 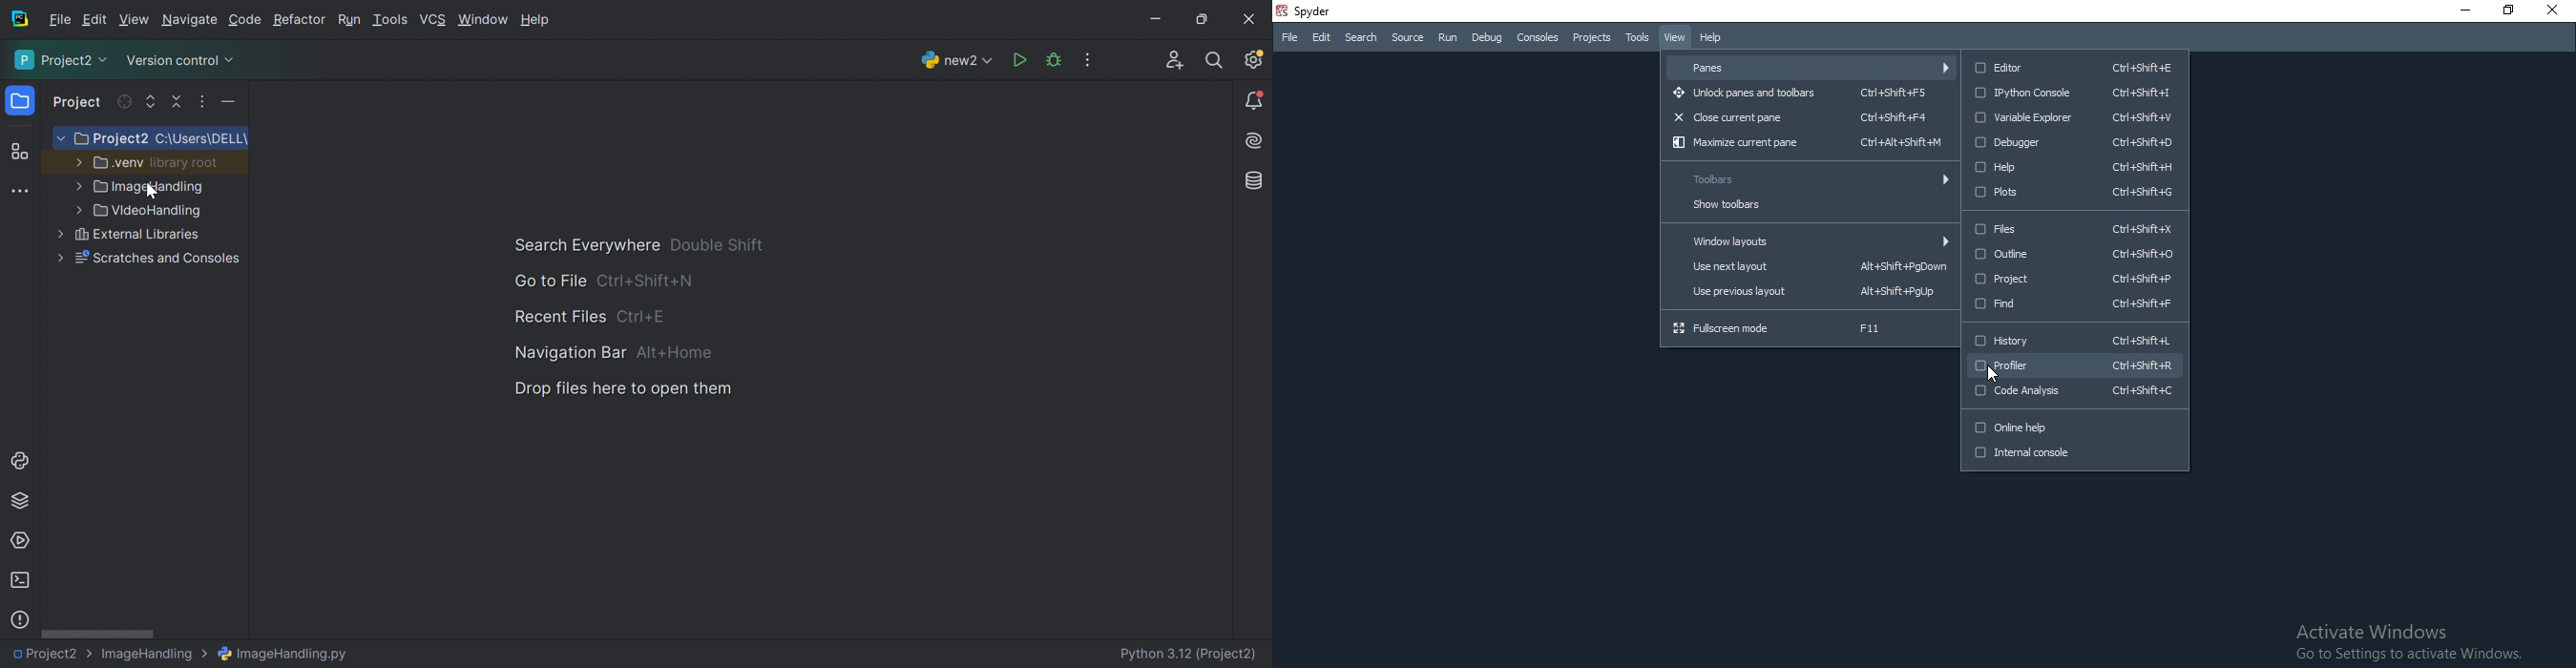 What do you see at coordinates (1995, 376) in the screenshot?
I see `cursor ` at bounding box center [1995, 376].